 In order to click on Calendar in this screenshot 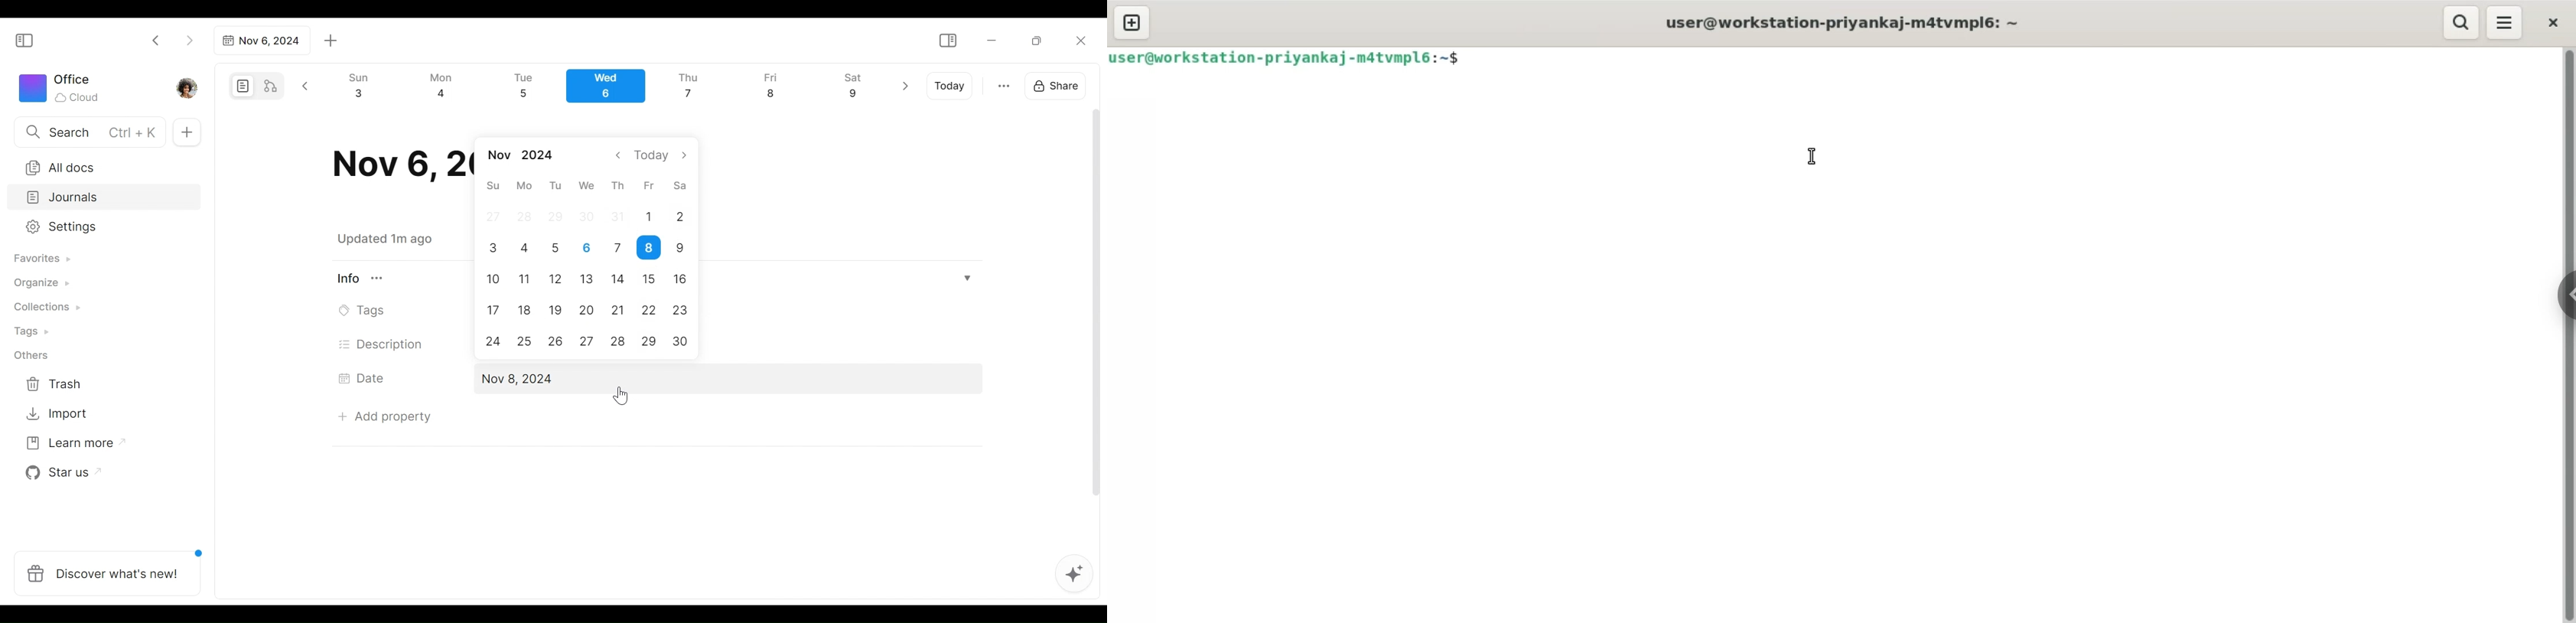, I will do `click(611, 89)`.